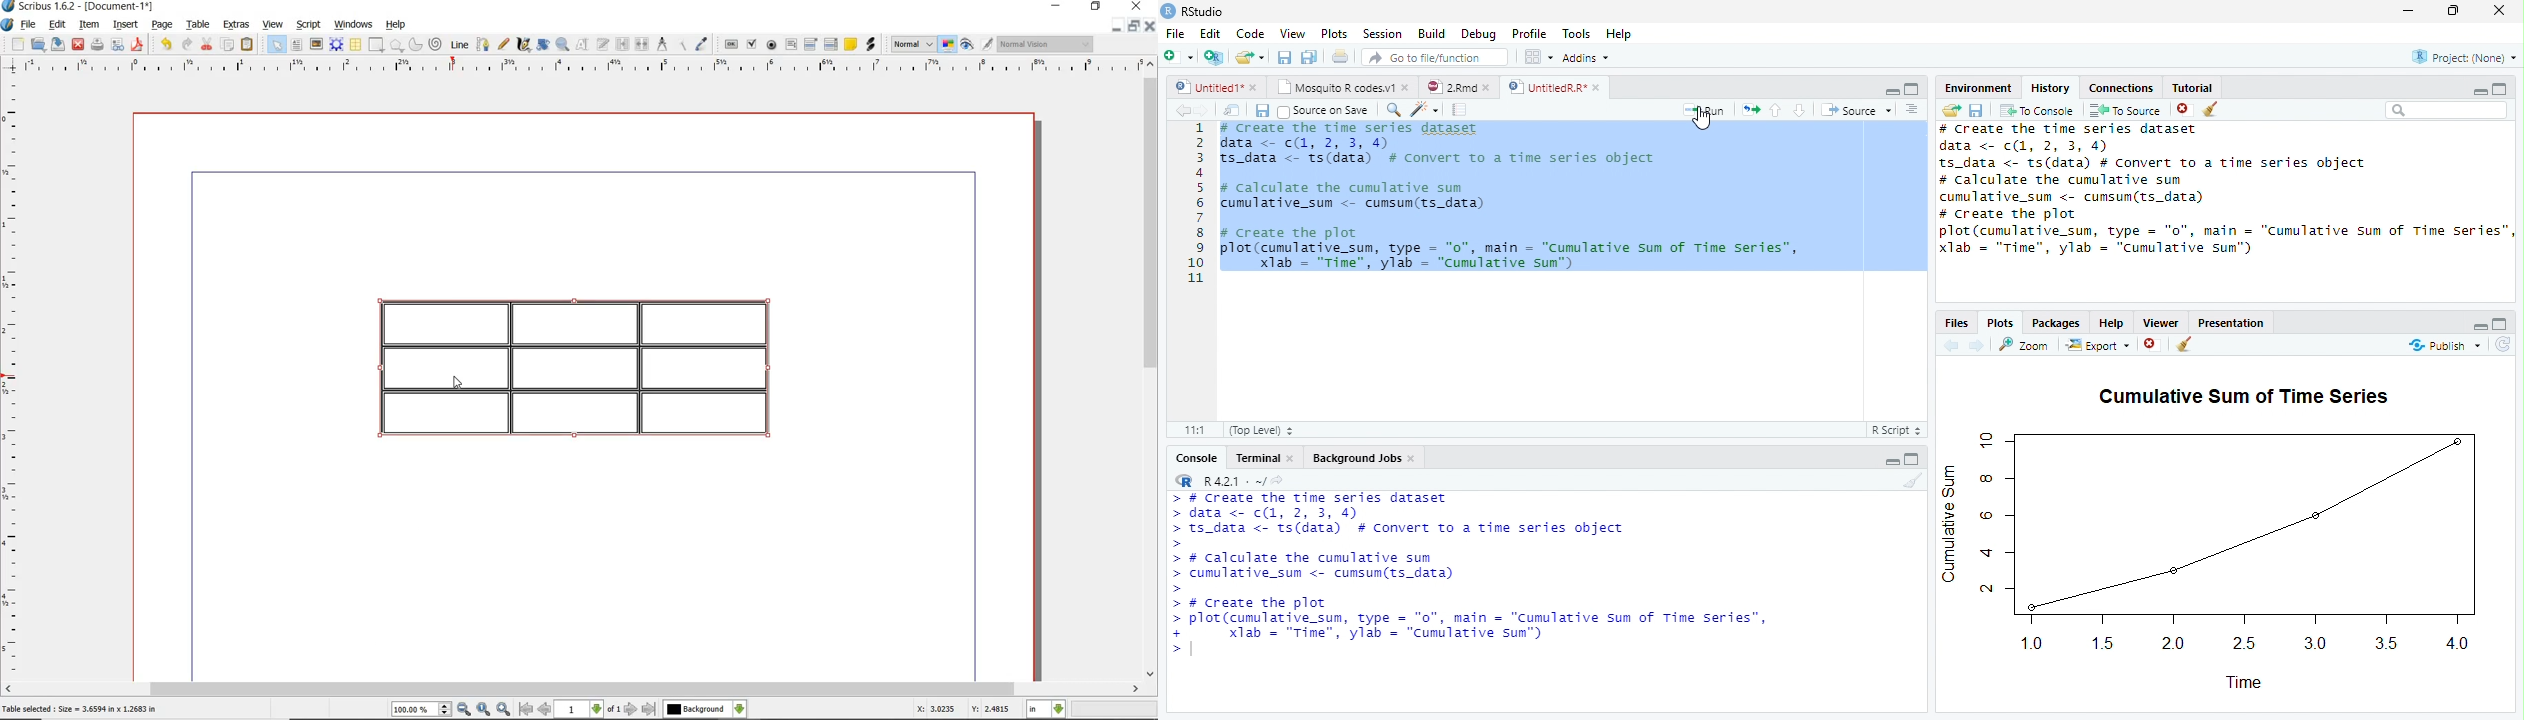 This screenshot has width=2548, height=728. Describe the element at coordinates (791, 45) in the screenshot. I see `pdf text field` at that location.